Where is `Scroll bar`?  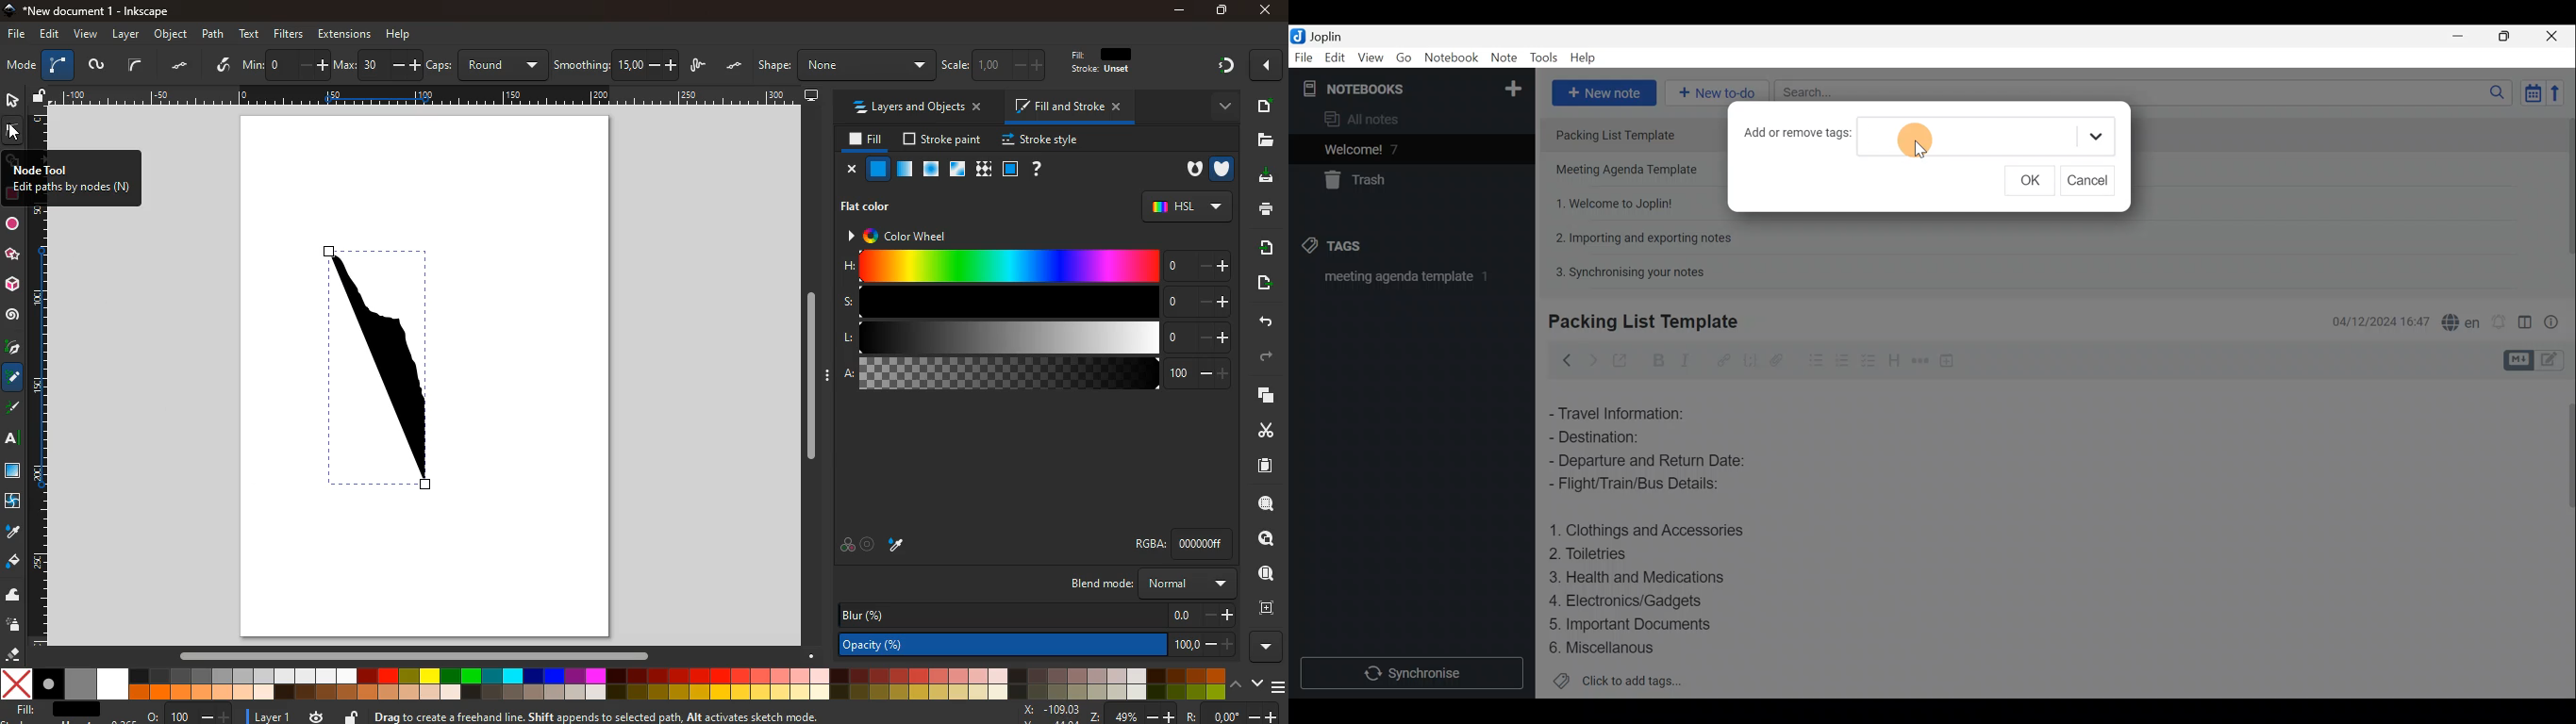
Scroll bar is located at coordinates (2564, 537).